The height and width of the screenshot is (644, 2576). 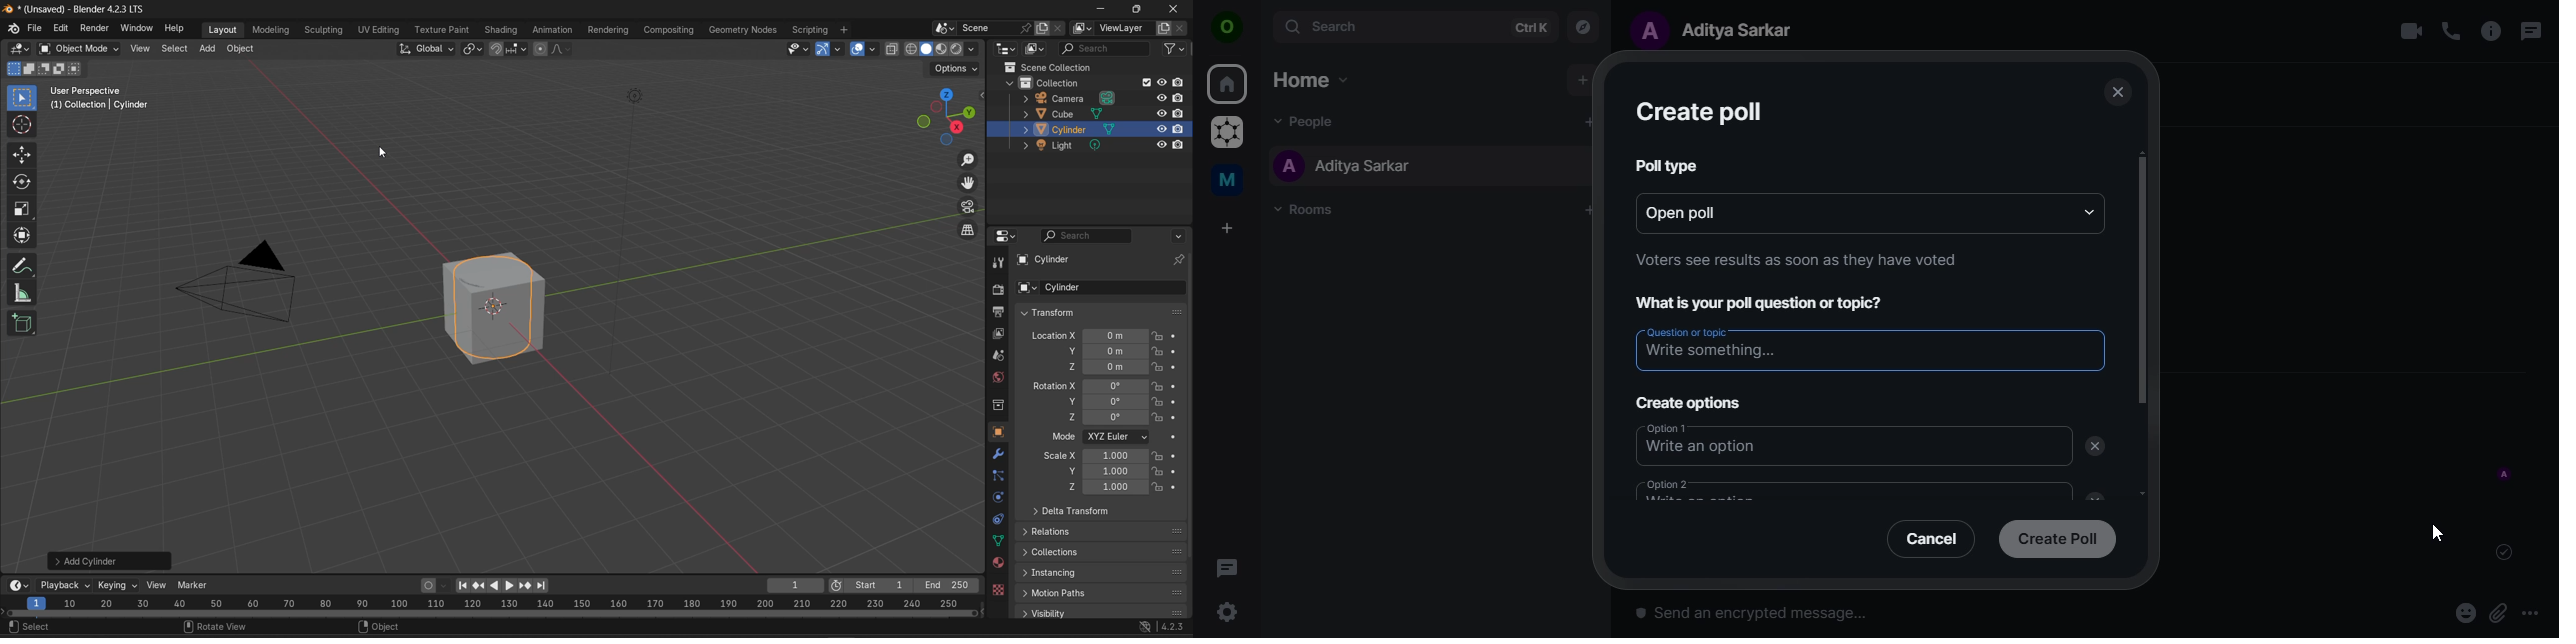 What do you see at coordinates (1769, 347) in the screenshot?
I see `write something` at bounding box center [1769, 347].